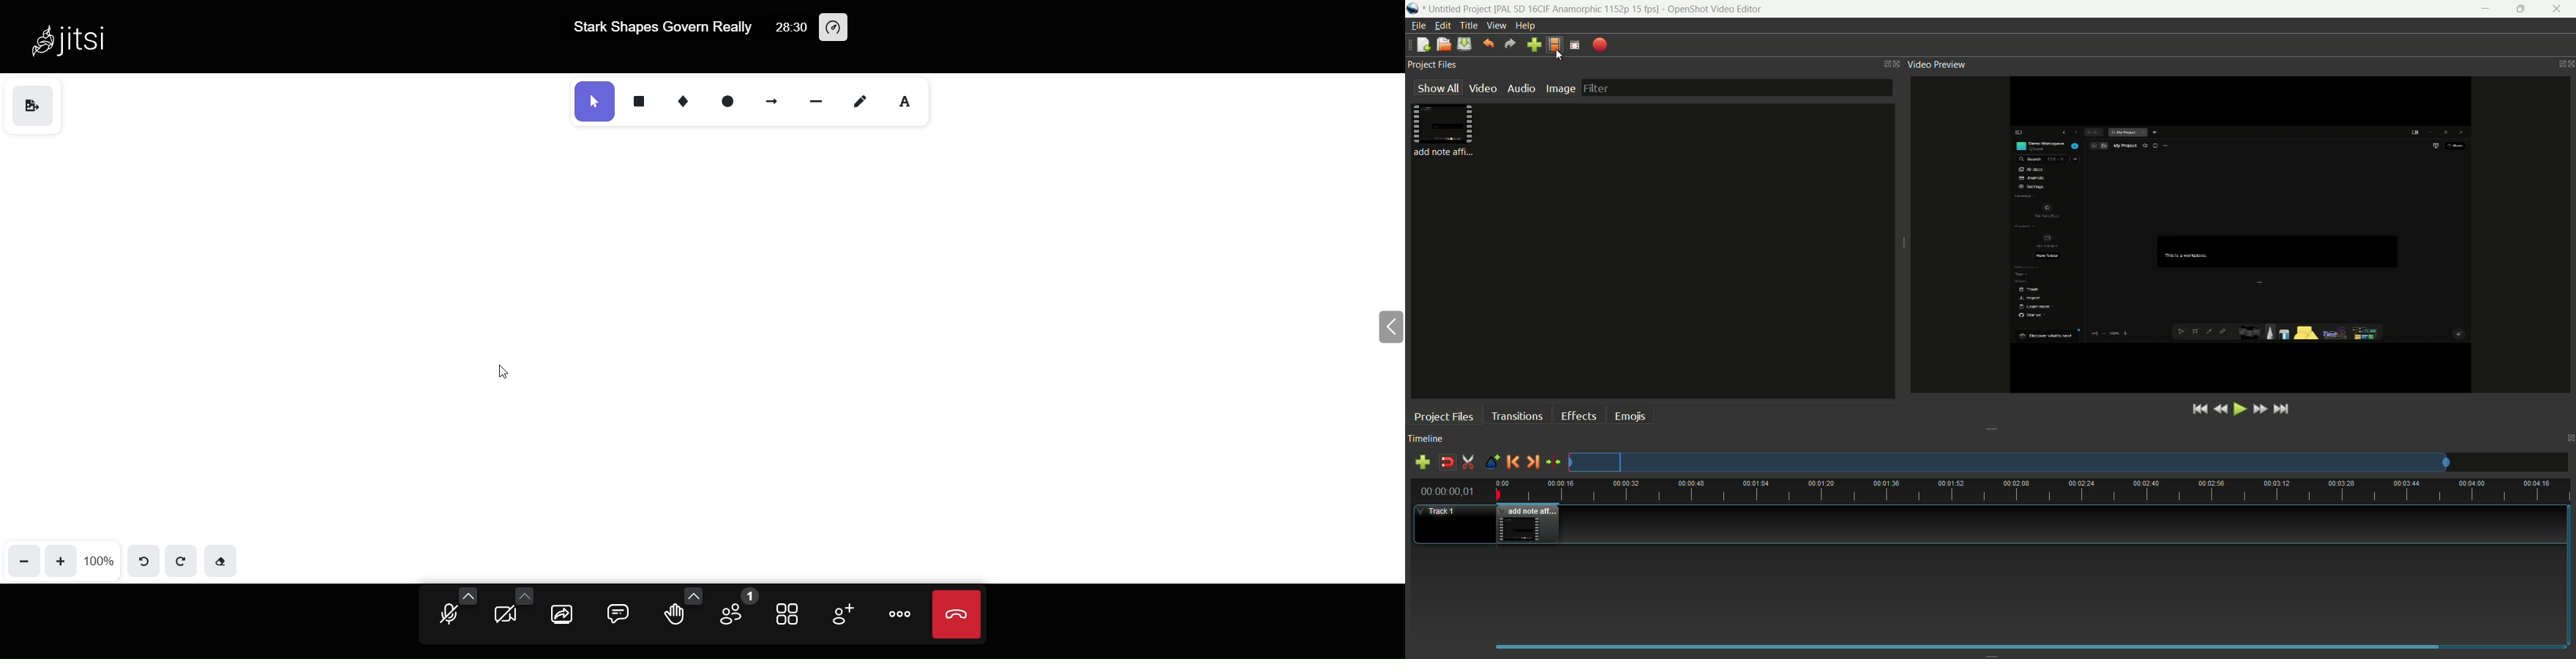 This screenshot has height=672, width=2576. Describe the element at coordinates (2522, 9) in the screenshot. I see `maximize` at that location.